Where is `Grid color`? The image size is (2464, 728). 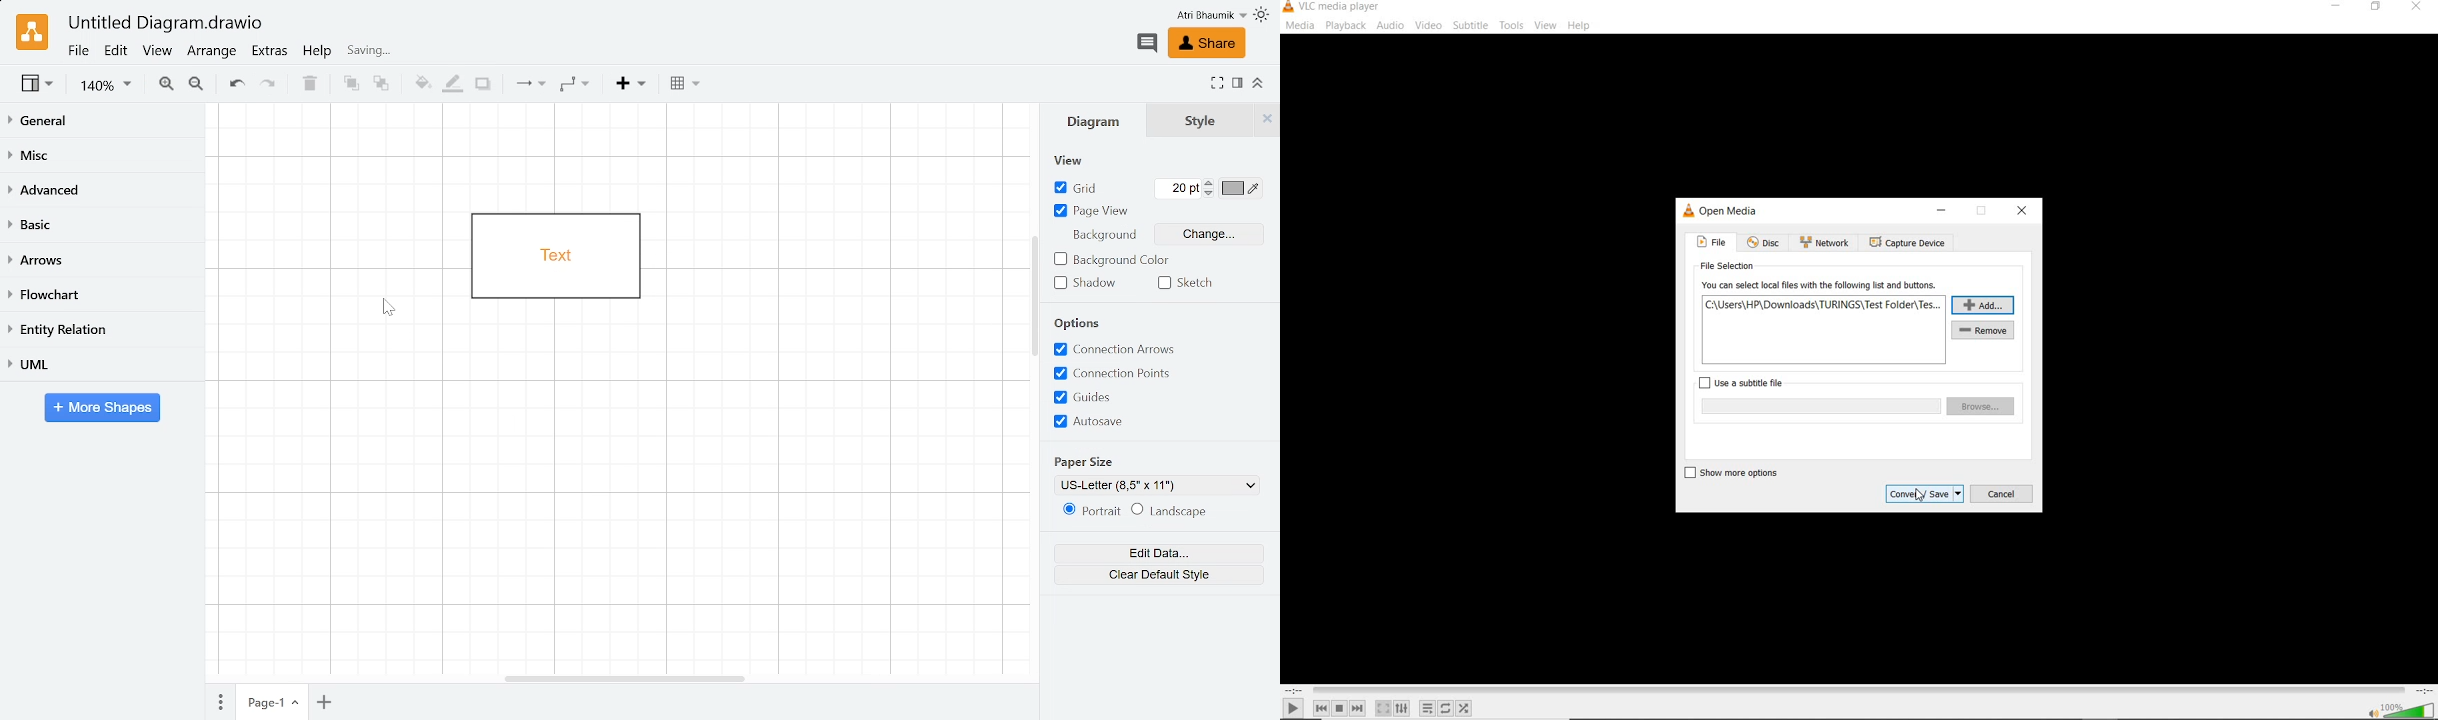 Grid color is located at coordinates (1241, 188).